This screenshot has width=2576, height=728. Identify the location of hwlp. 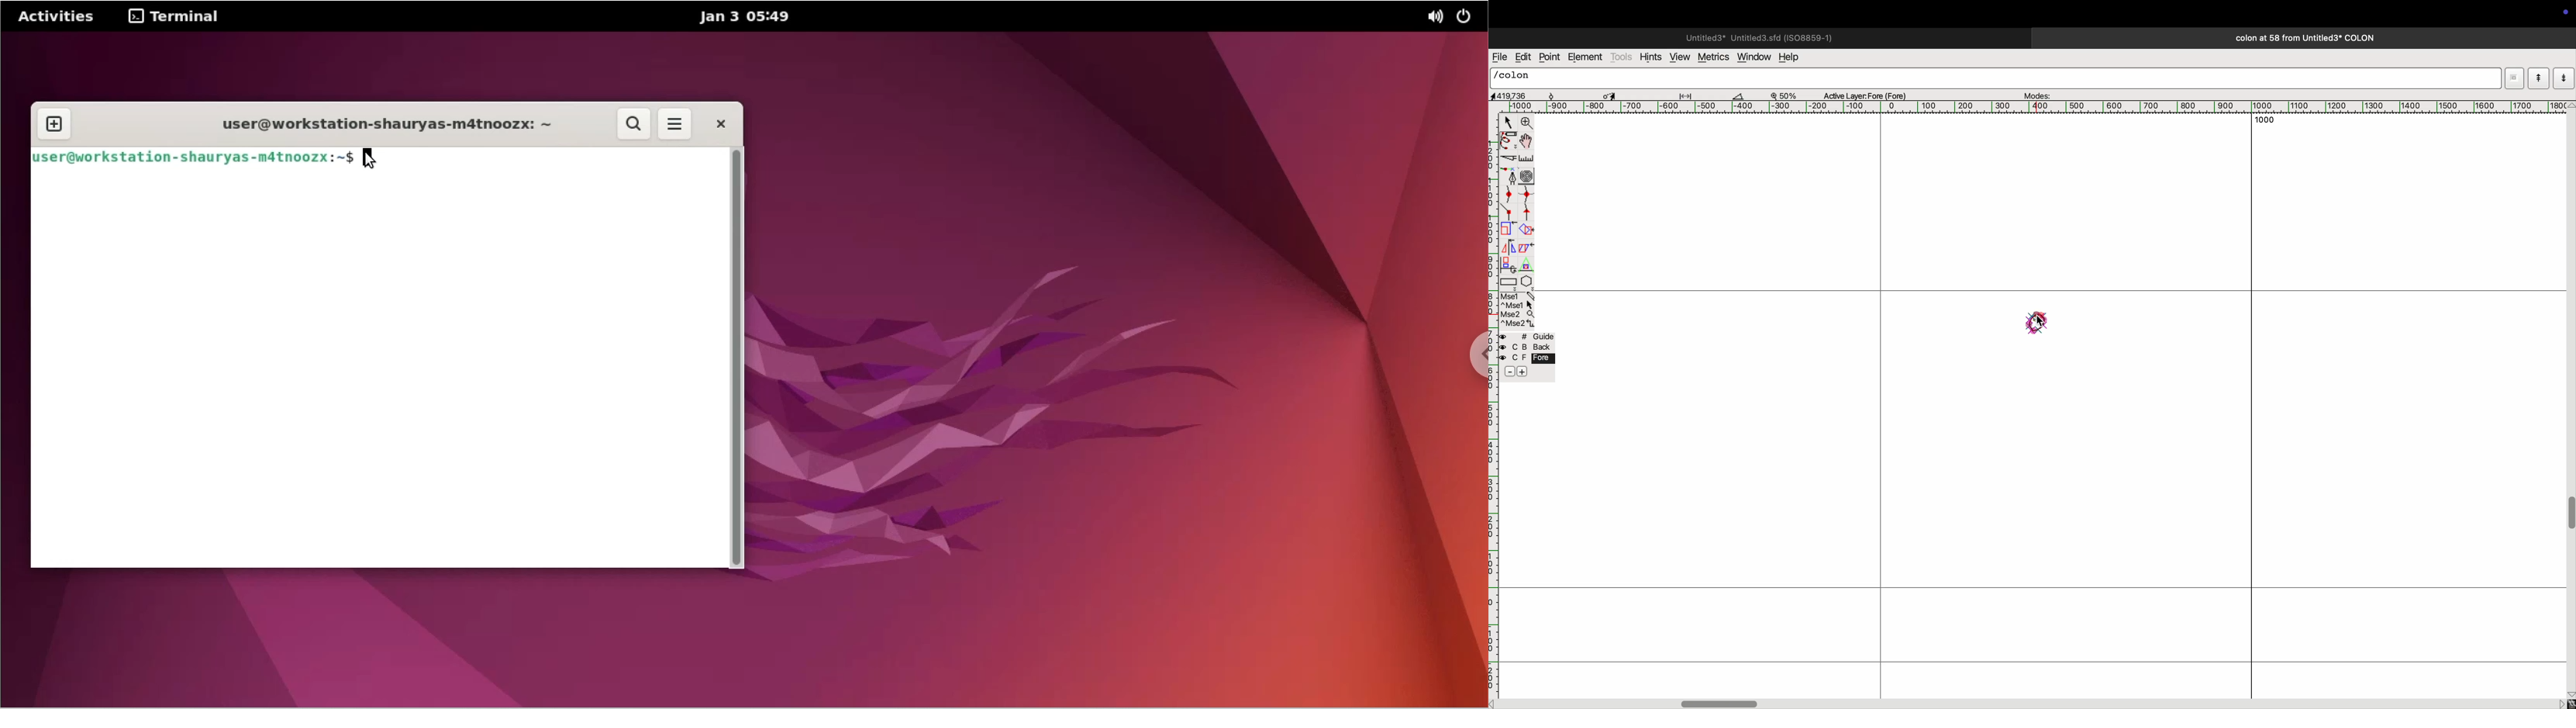
(1794, 58).